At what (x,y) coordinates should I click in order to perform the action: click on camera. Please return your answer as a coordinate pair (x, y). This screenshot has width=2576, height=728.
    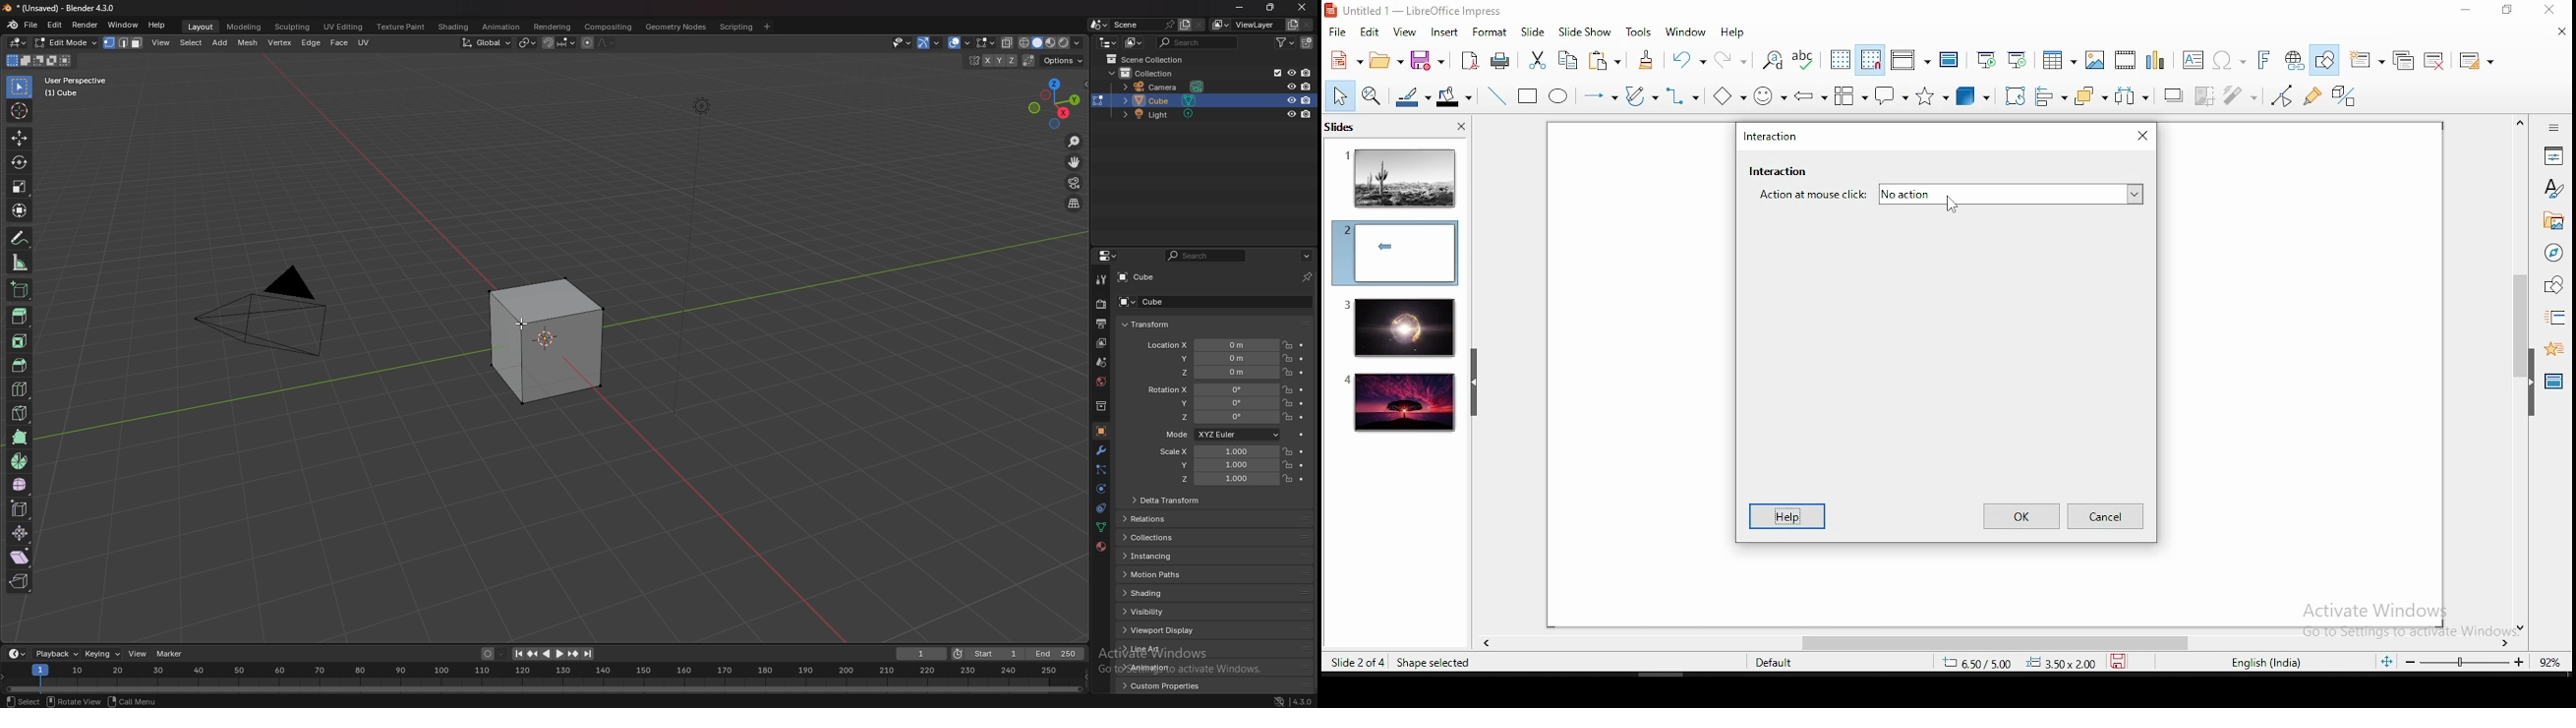
    Looking at the image, I should click on (1165, 86).